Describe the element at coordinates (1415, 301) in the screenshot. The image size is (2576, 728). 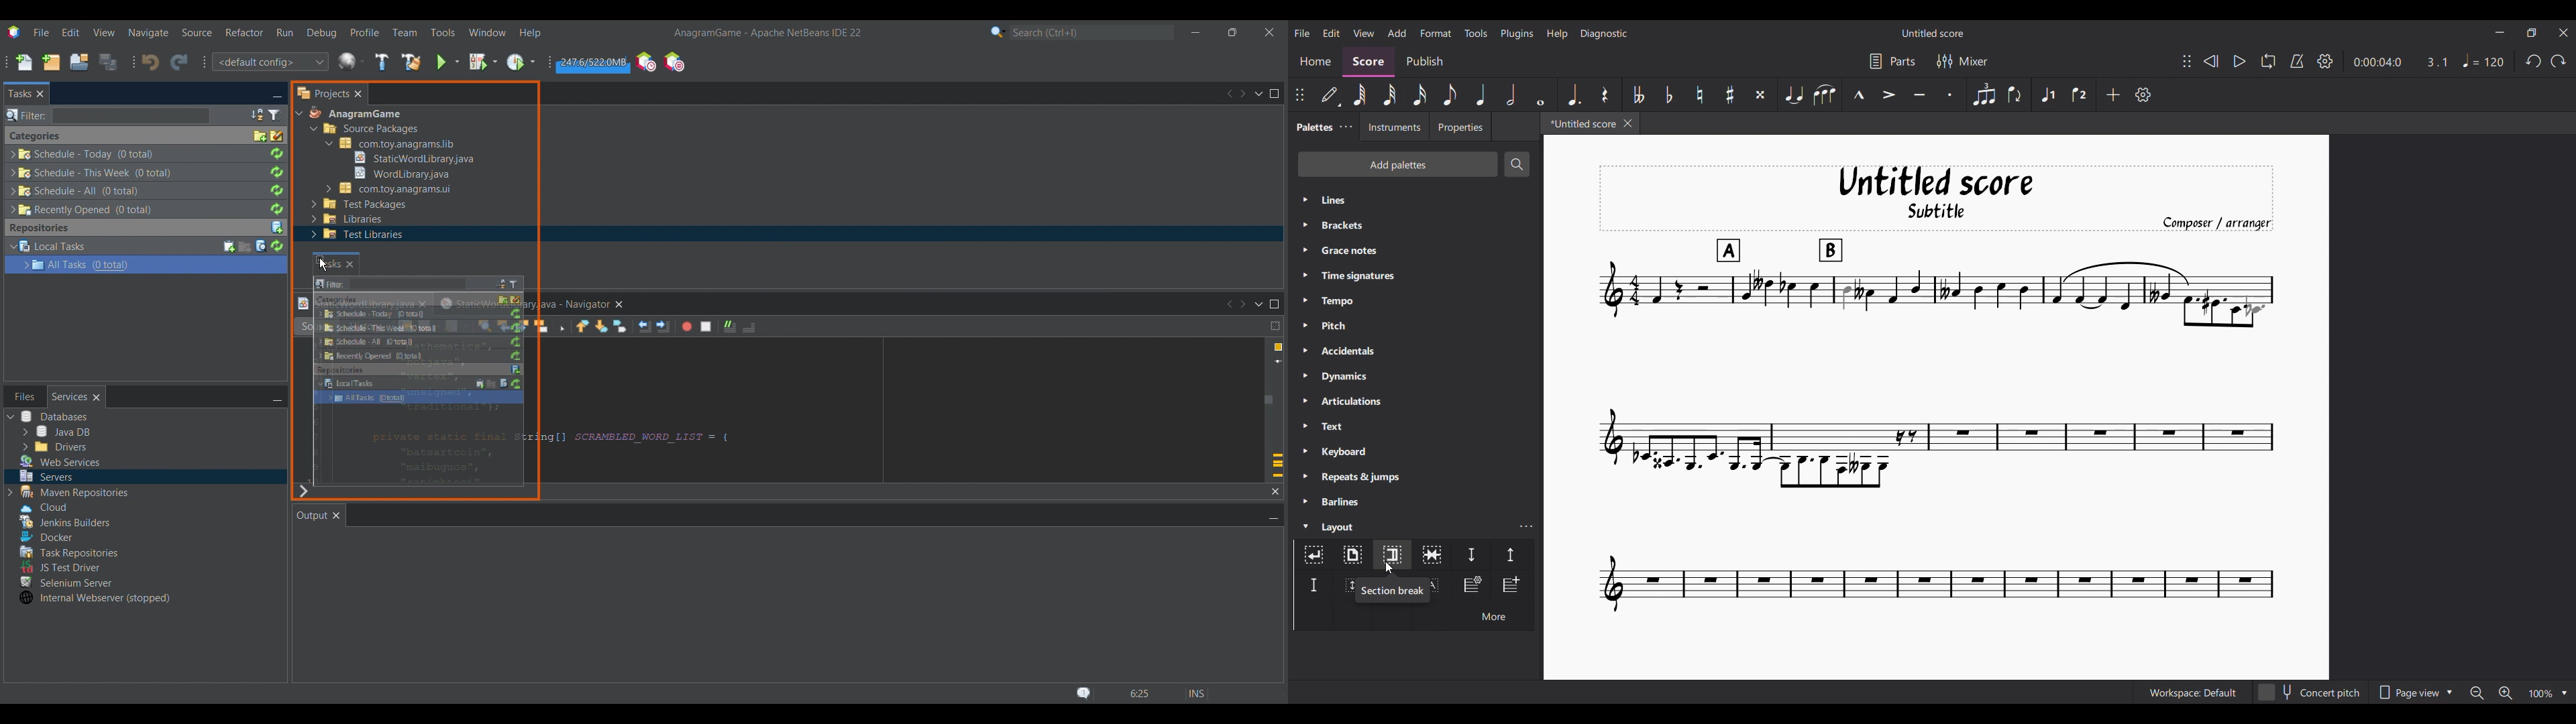
I see `Tempo` at that location.